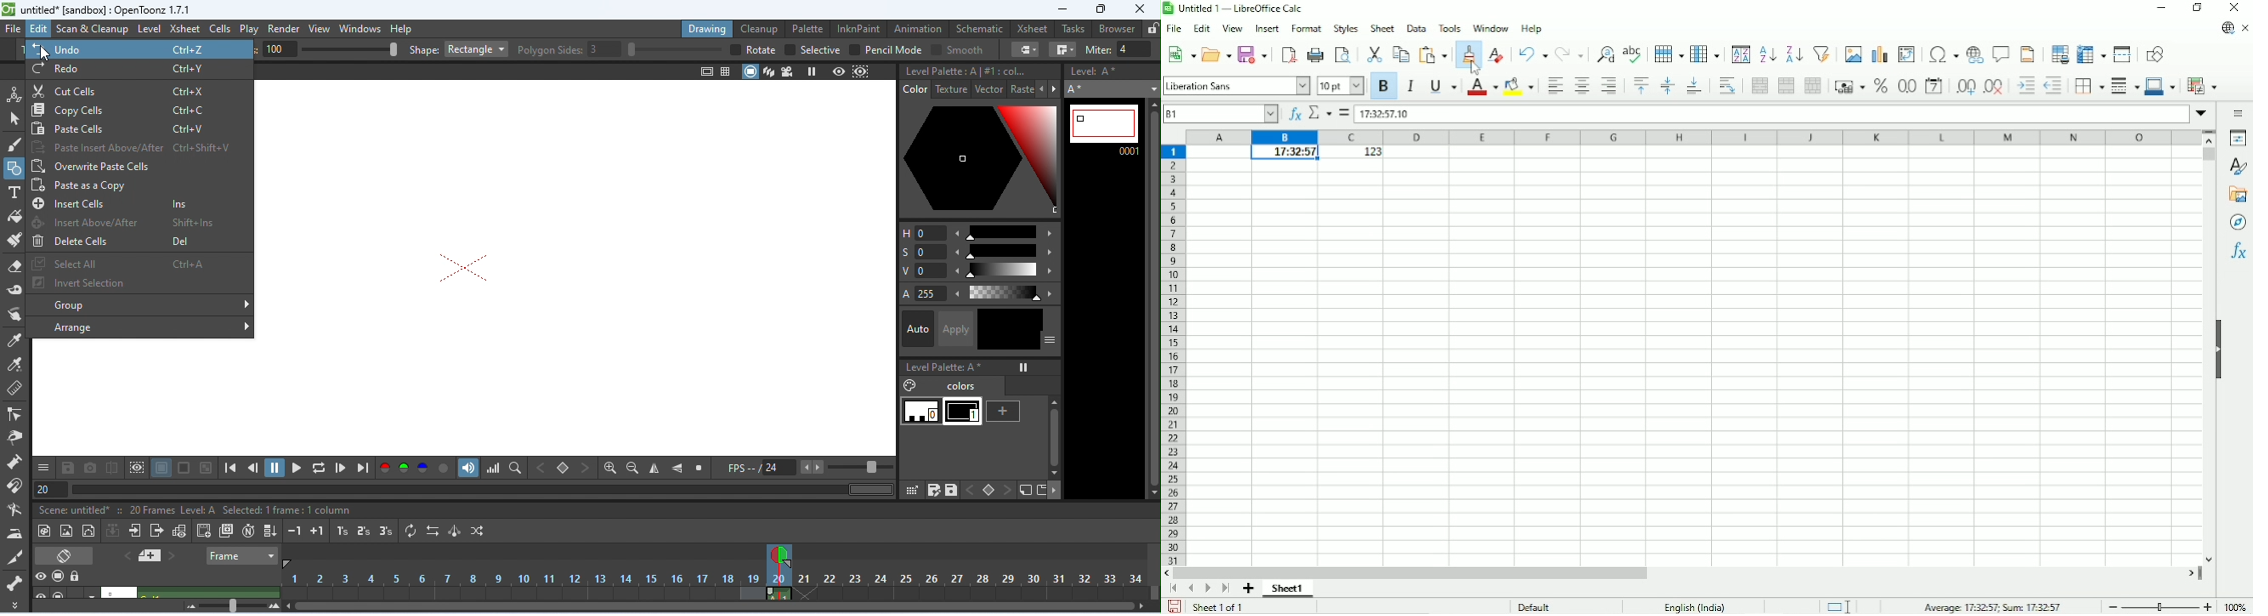 This screenshot has height=616, width=2268. Describe the element at coordinates (1382, 29) in the screenshot. I see `Sheet` at that location.